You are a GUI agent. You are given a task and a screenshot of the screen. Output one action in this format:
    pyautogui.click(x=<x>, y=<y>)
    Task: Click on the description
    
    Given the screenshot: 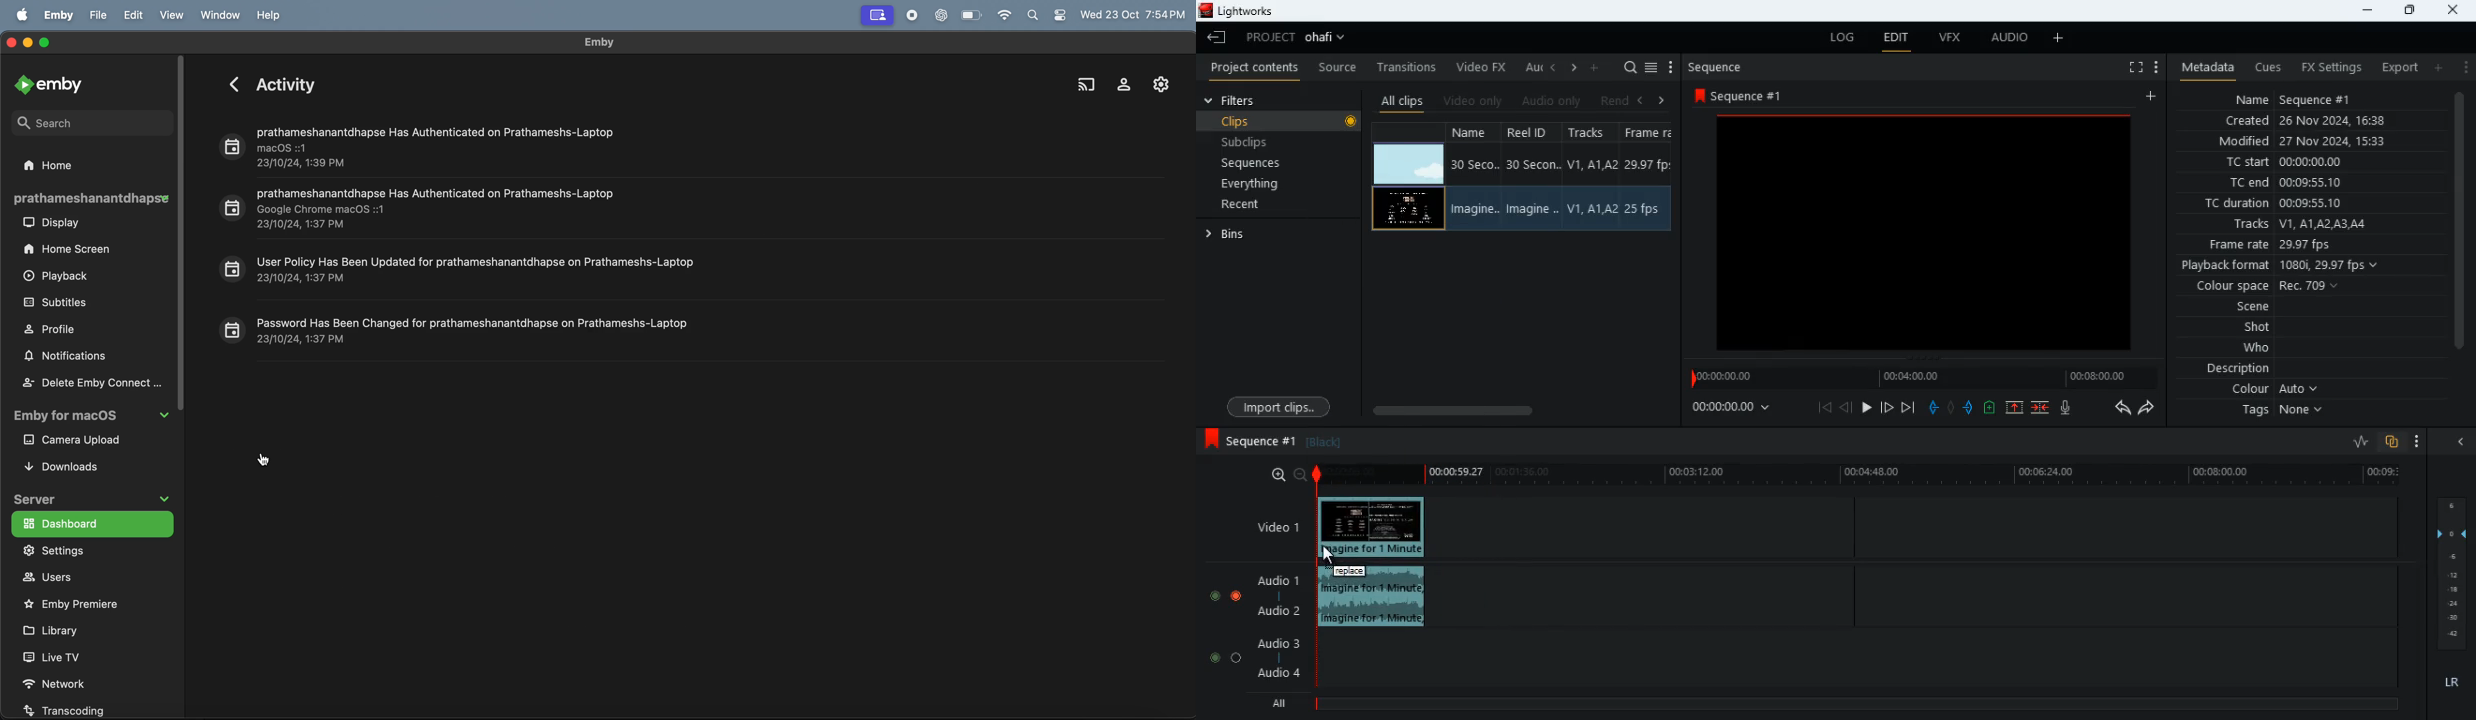 What is the action you would take?
    pyautogui.click(x=2229, y=369)
    